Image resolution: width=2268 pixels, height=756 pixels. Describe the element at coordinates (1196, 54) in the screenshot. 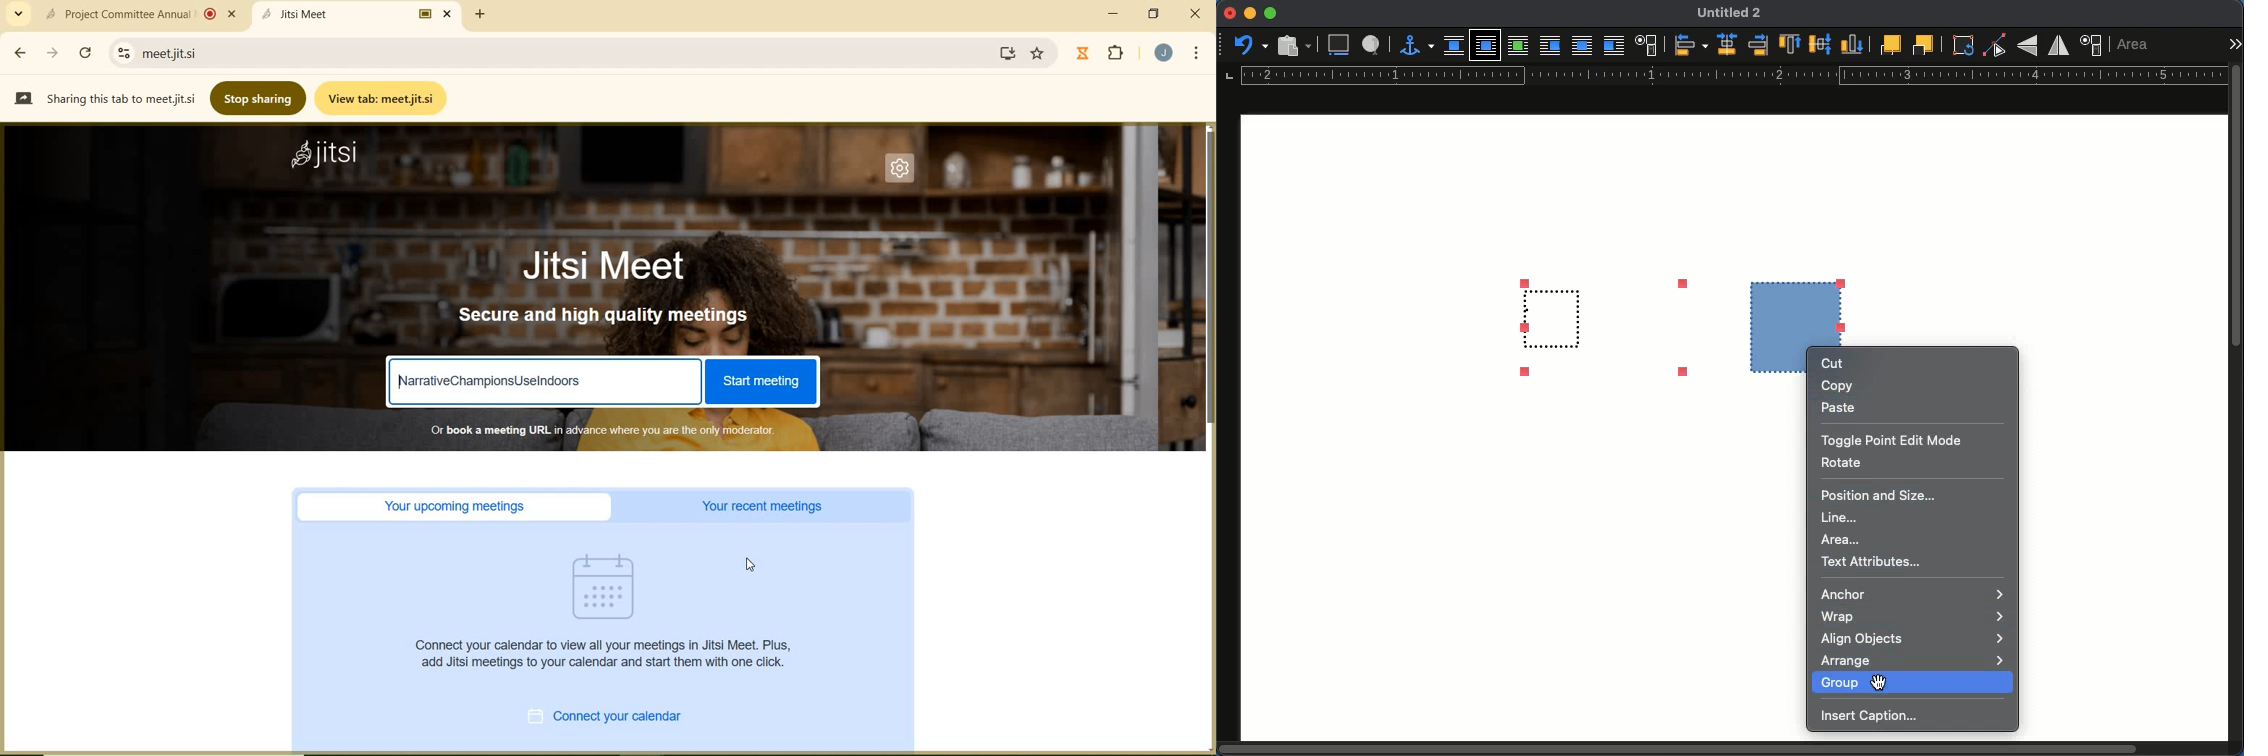

I see `customize google chrome` at that location.